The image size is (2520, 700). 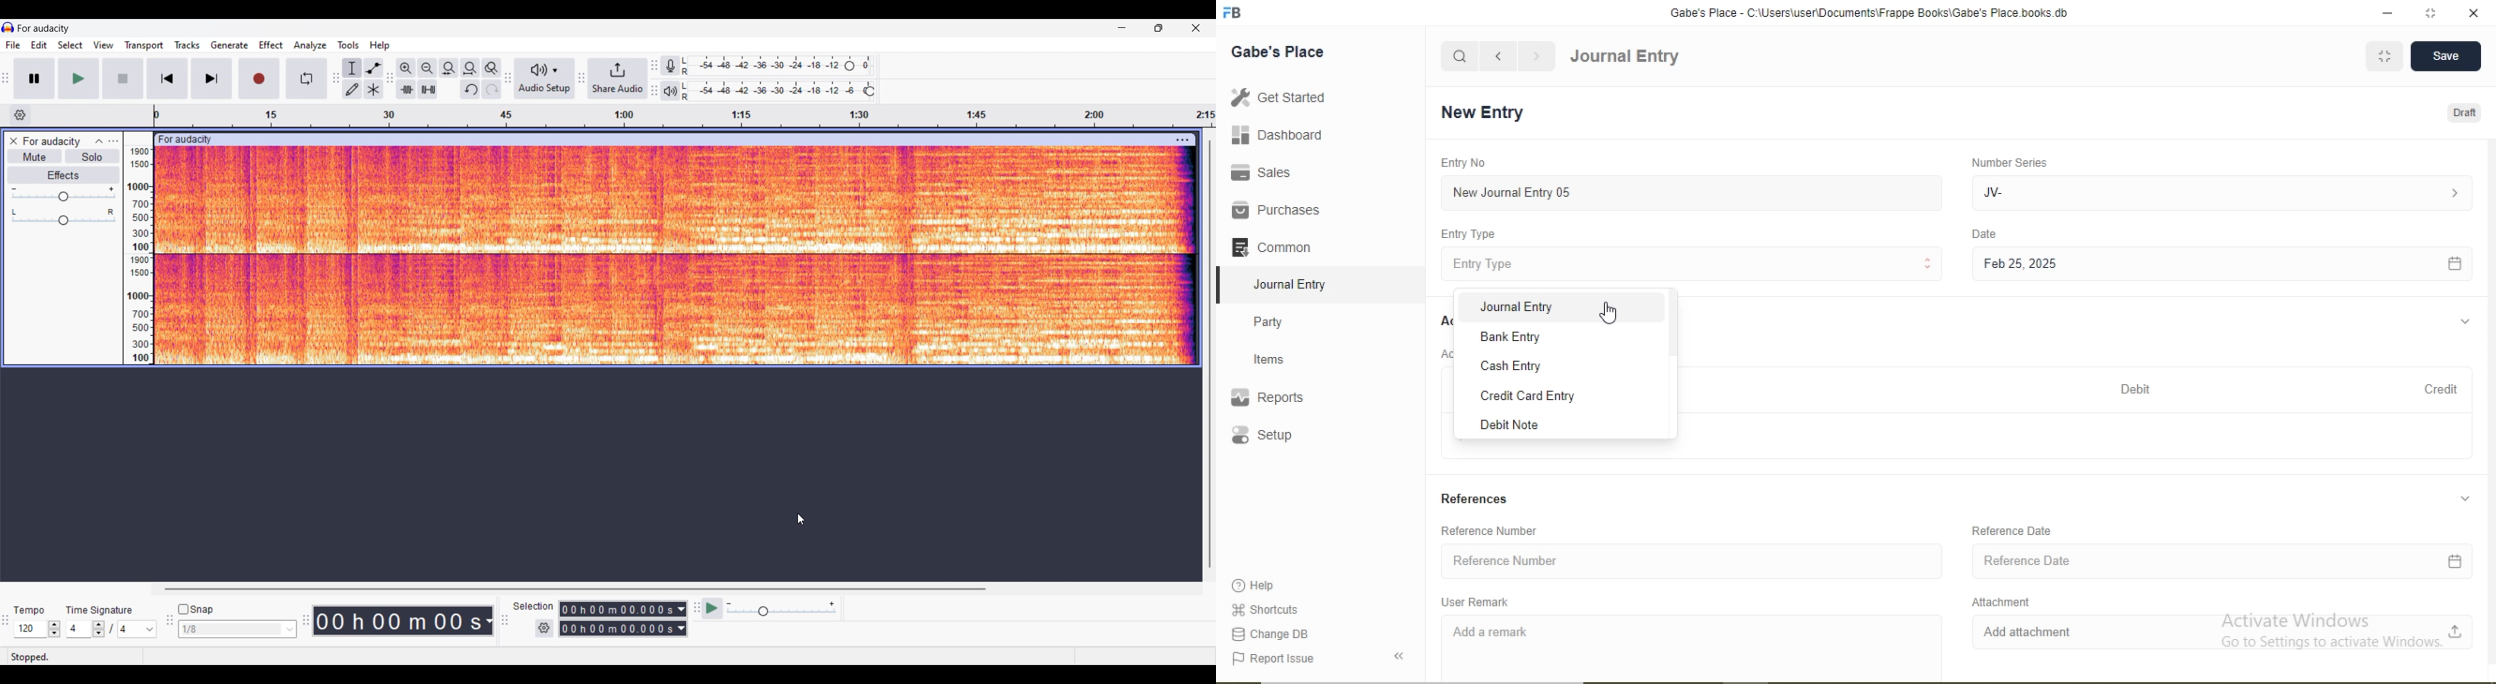 I want to click on Track settings, so click(x=1184, y=141).